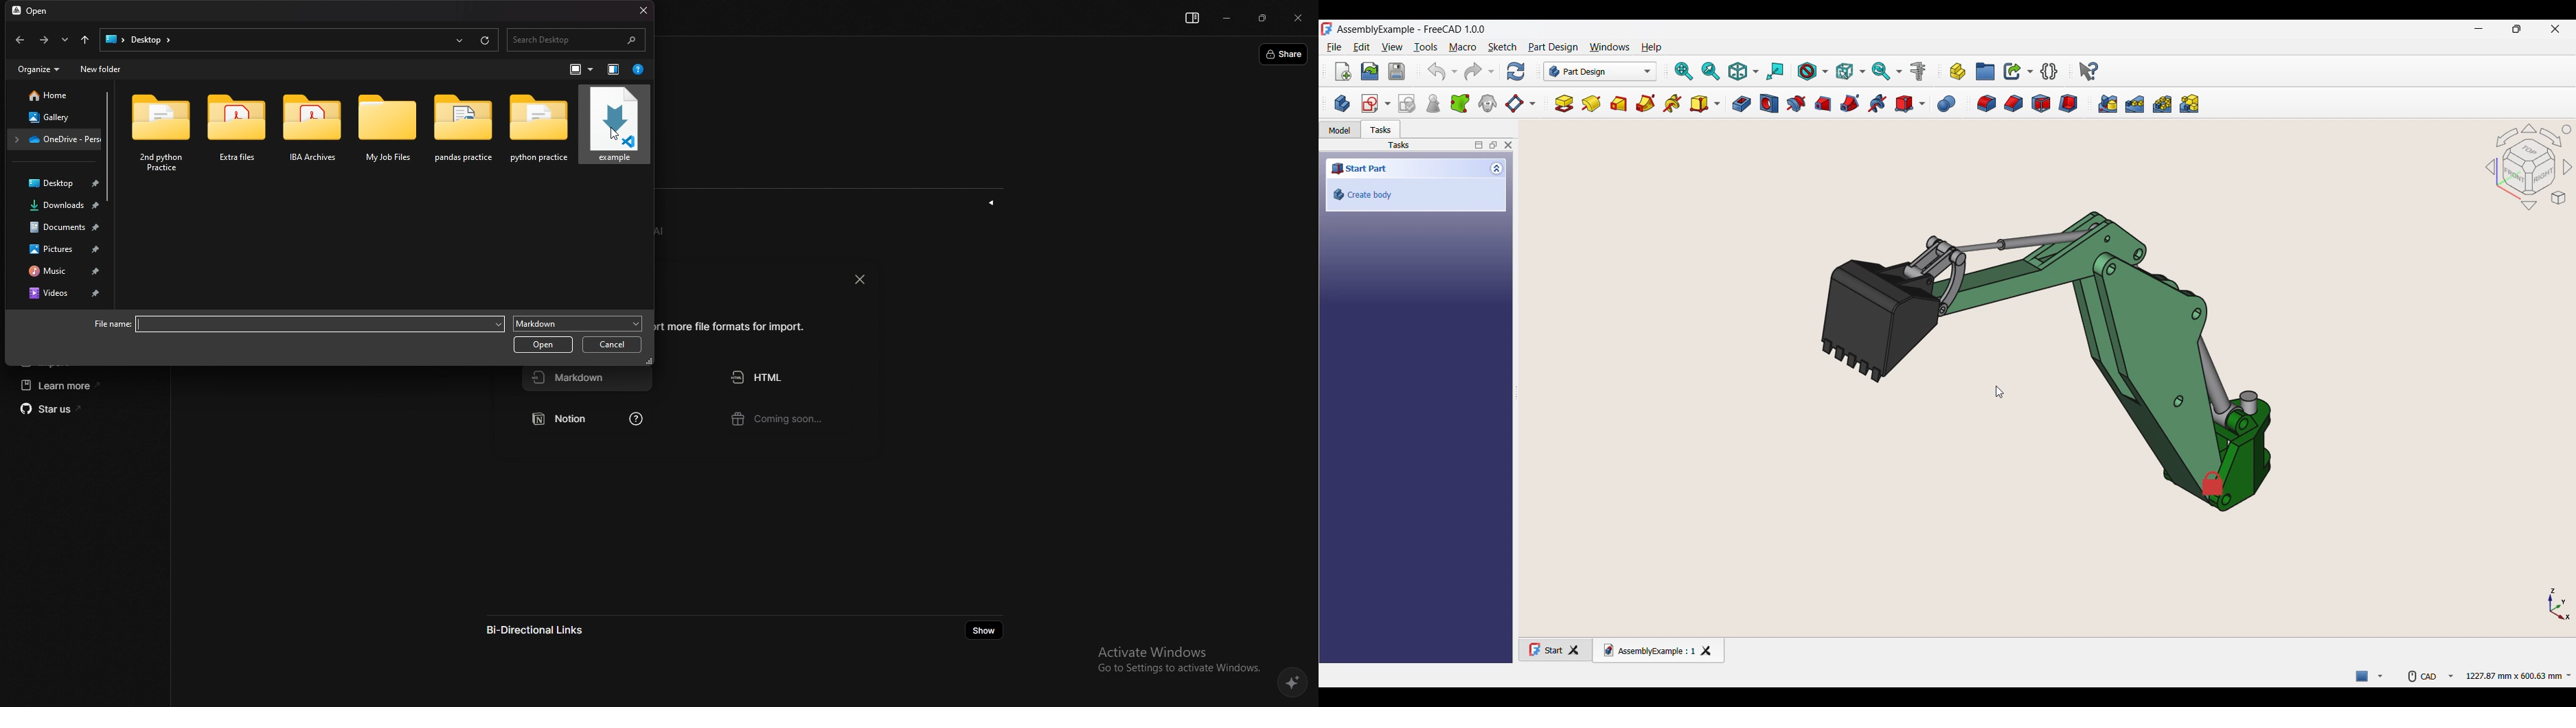  Describe the element at coordinates (238, 132) in the screenshot. I see `folder` at that location.